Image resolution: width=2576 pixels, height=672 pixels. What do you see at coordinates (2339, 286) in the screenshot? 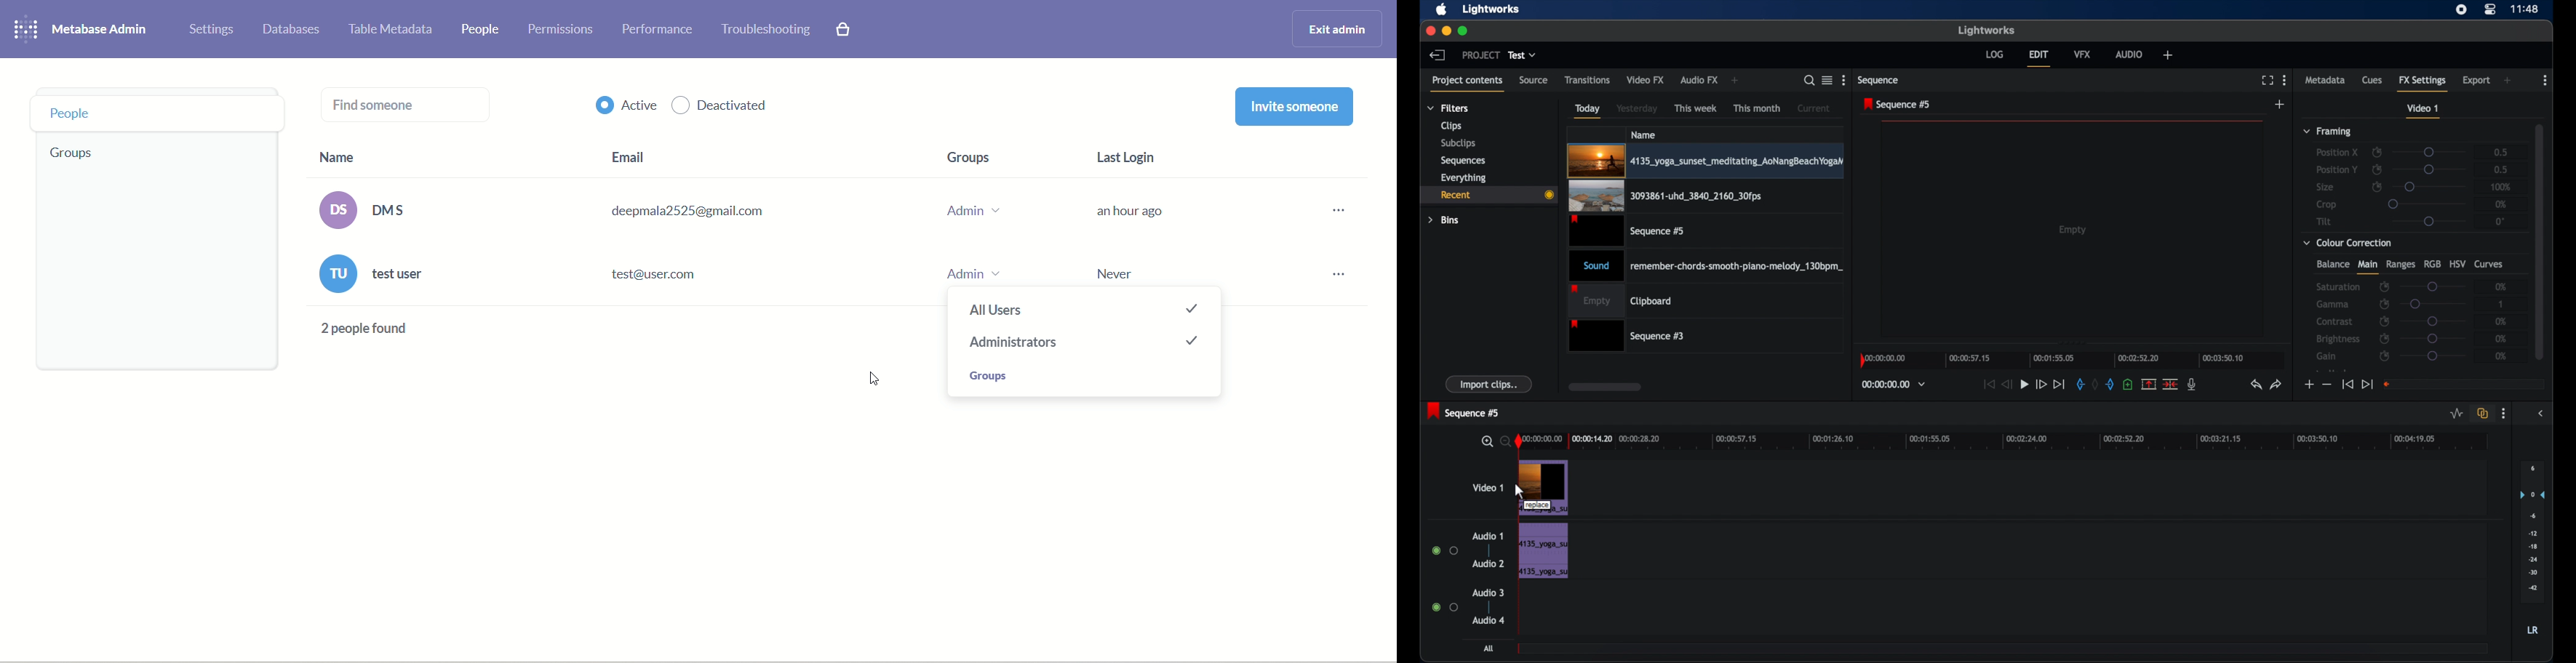
I see `saturation` at bounding box center [2339, 286].